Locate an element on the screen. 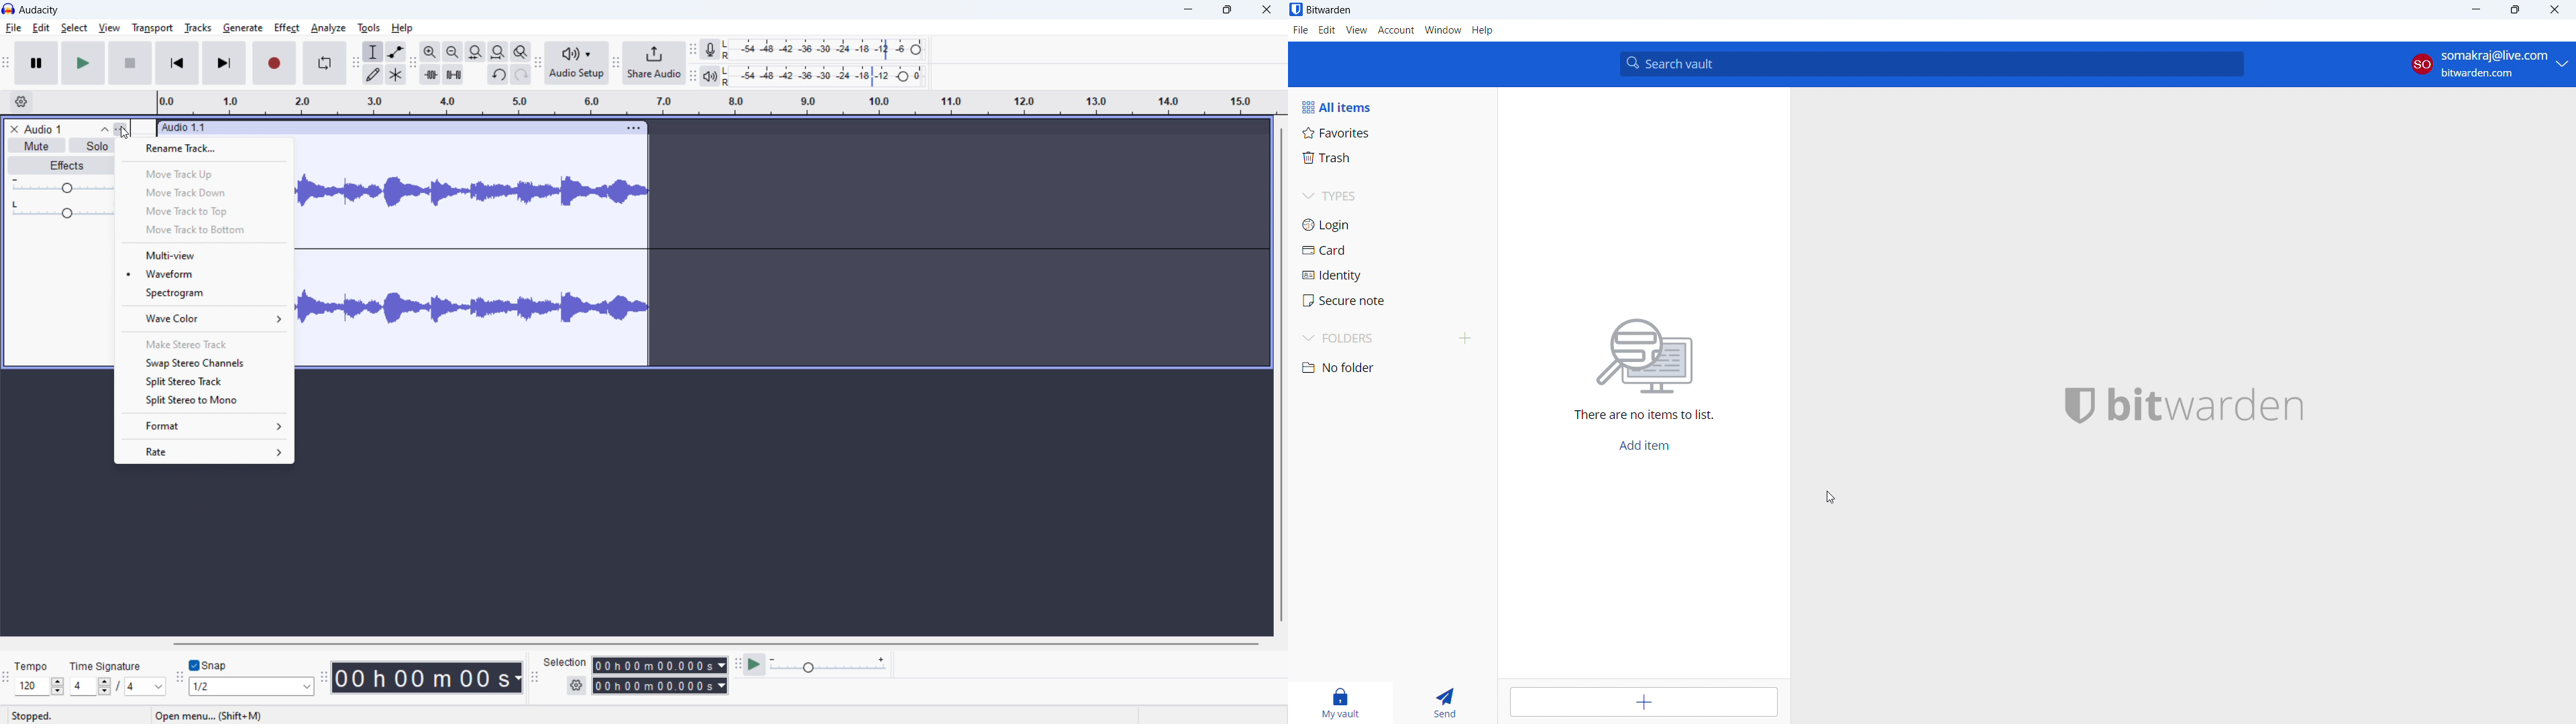 The width and height of the screenshot is (2576, 728). collapse is located at coordinates (104, 129).